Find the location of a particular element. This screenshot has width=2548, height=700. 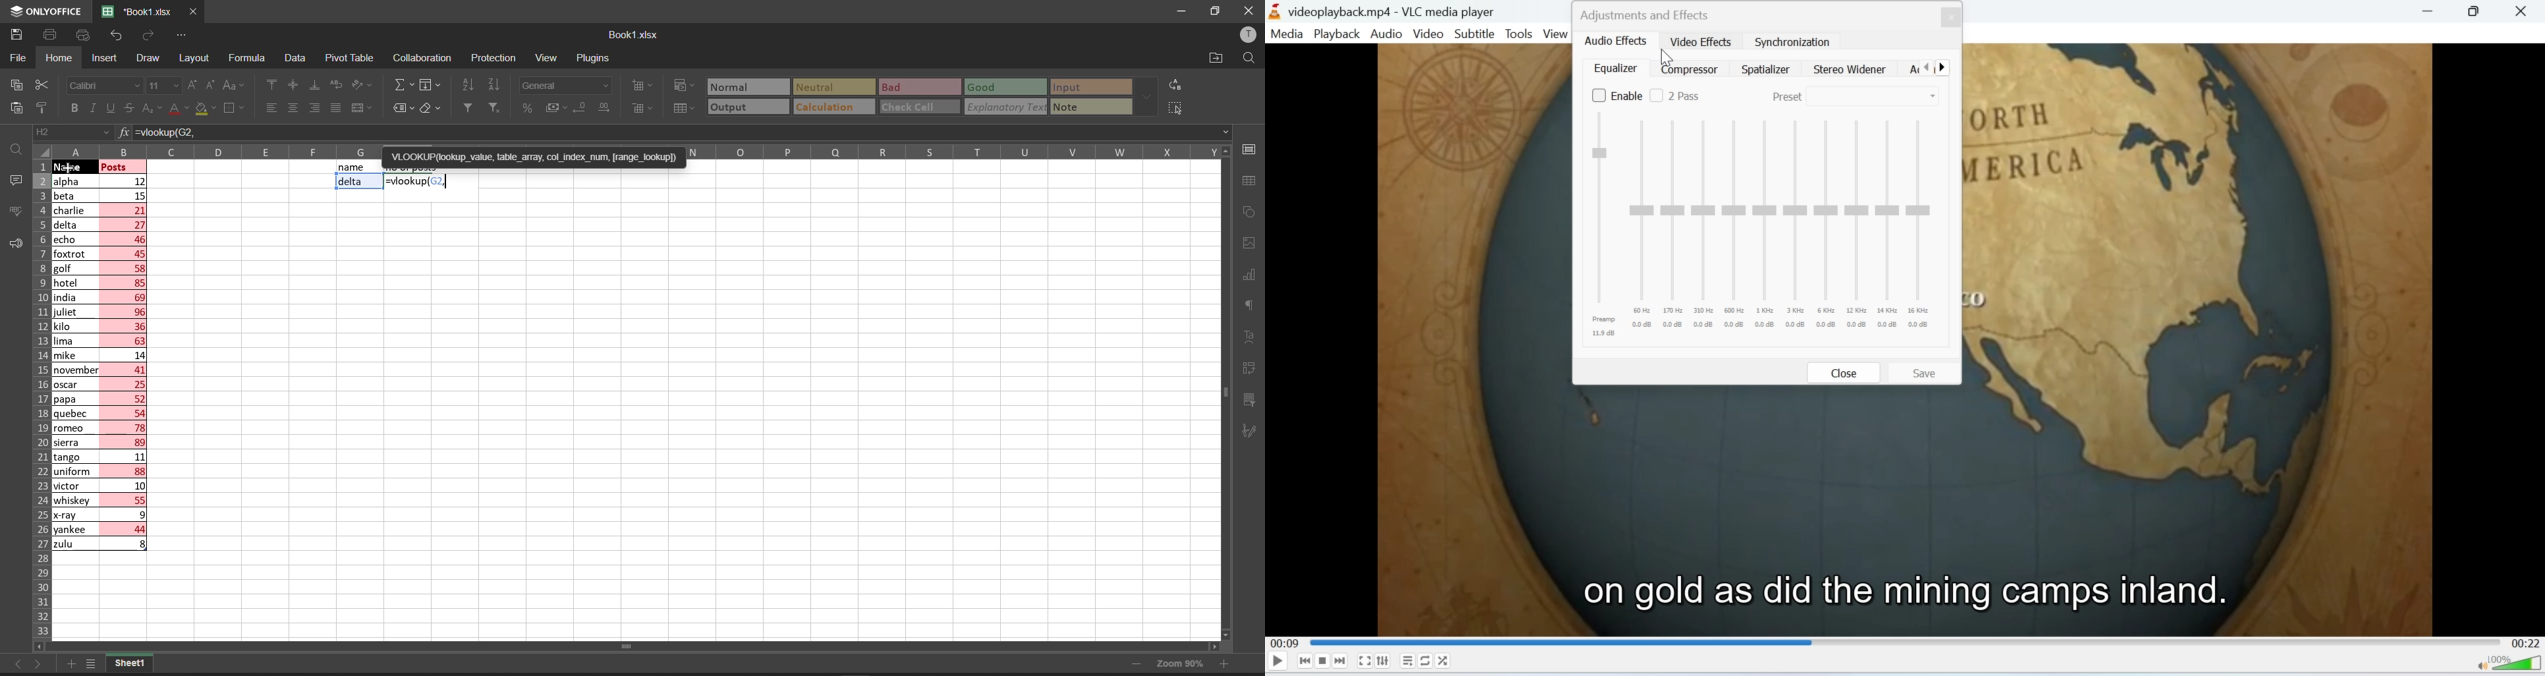

italic is located at coordinates (92, 108).